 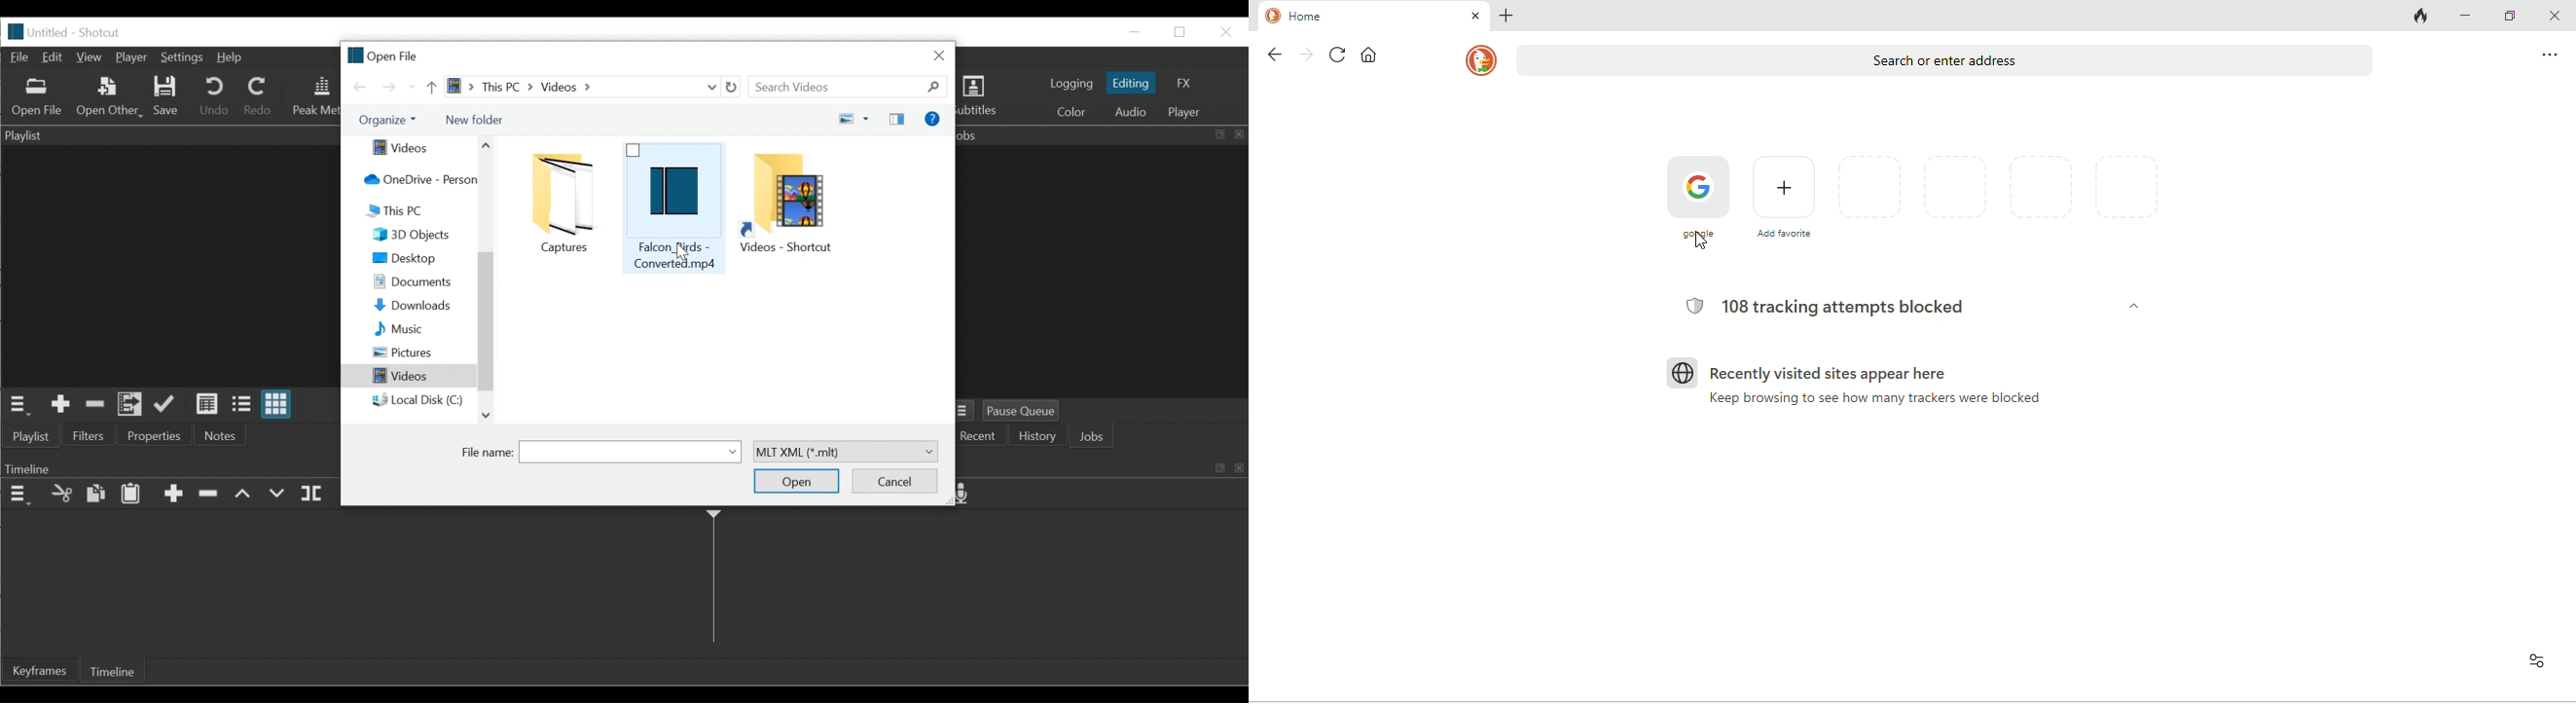 I want to click on minimize, so click(x=2463, y=16).